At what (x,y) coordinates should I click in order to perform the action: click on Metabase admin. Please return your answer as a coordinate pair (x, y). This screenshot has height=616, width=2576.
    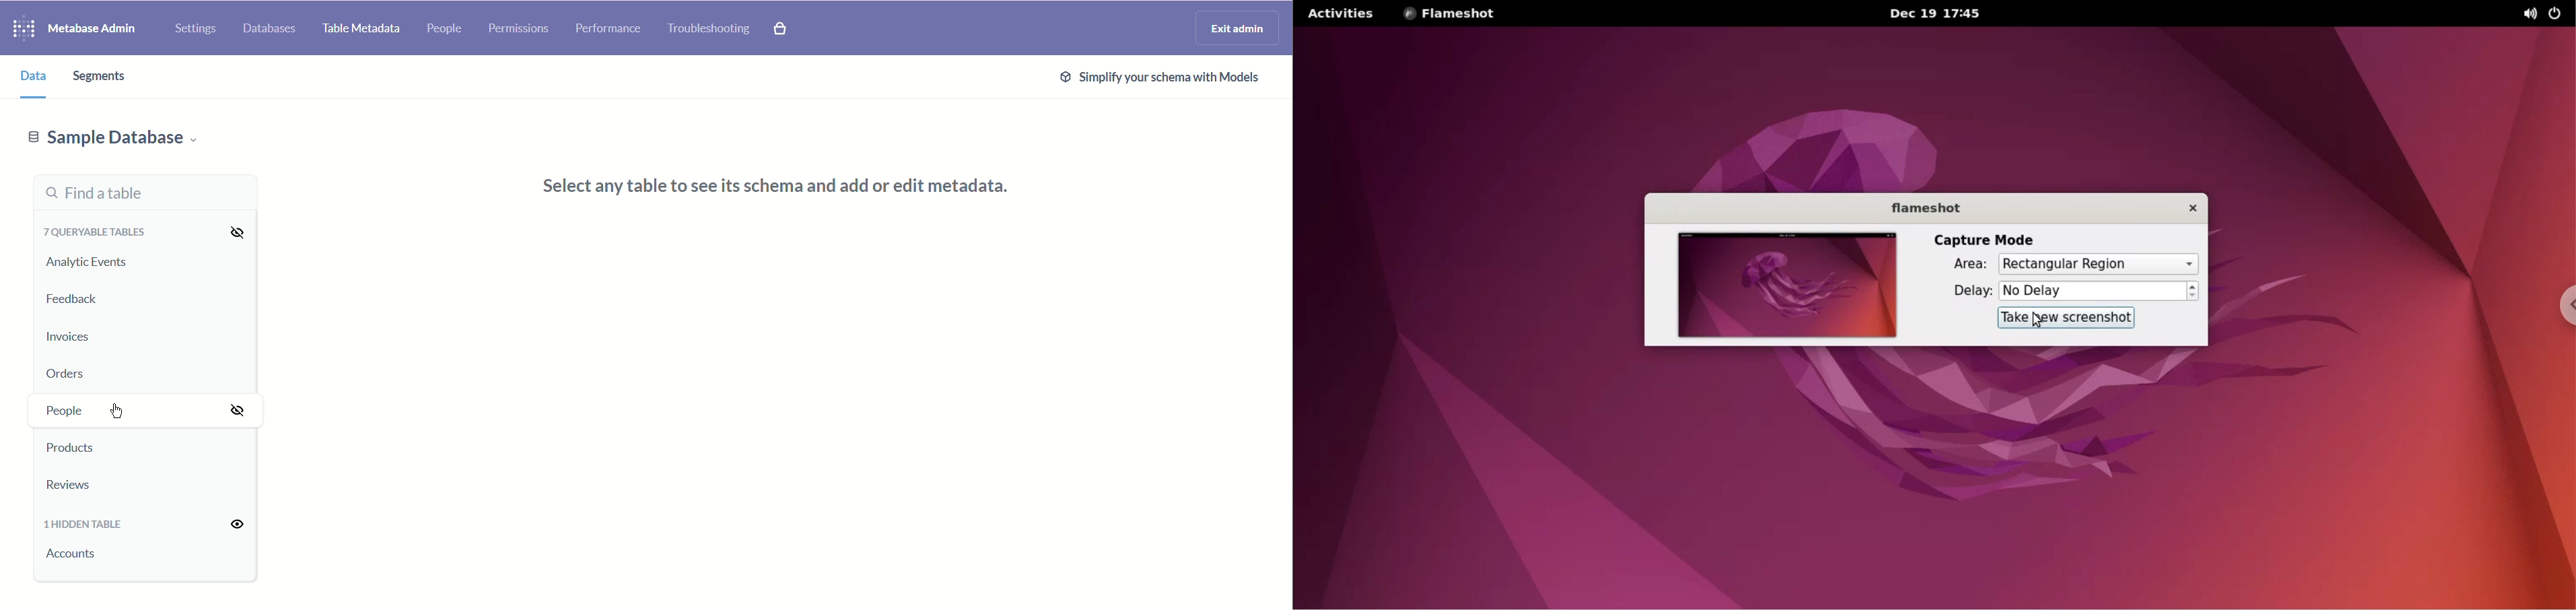
    Looking at the image, I should click on (96, 26).